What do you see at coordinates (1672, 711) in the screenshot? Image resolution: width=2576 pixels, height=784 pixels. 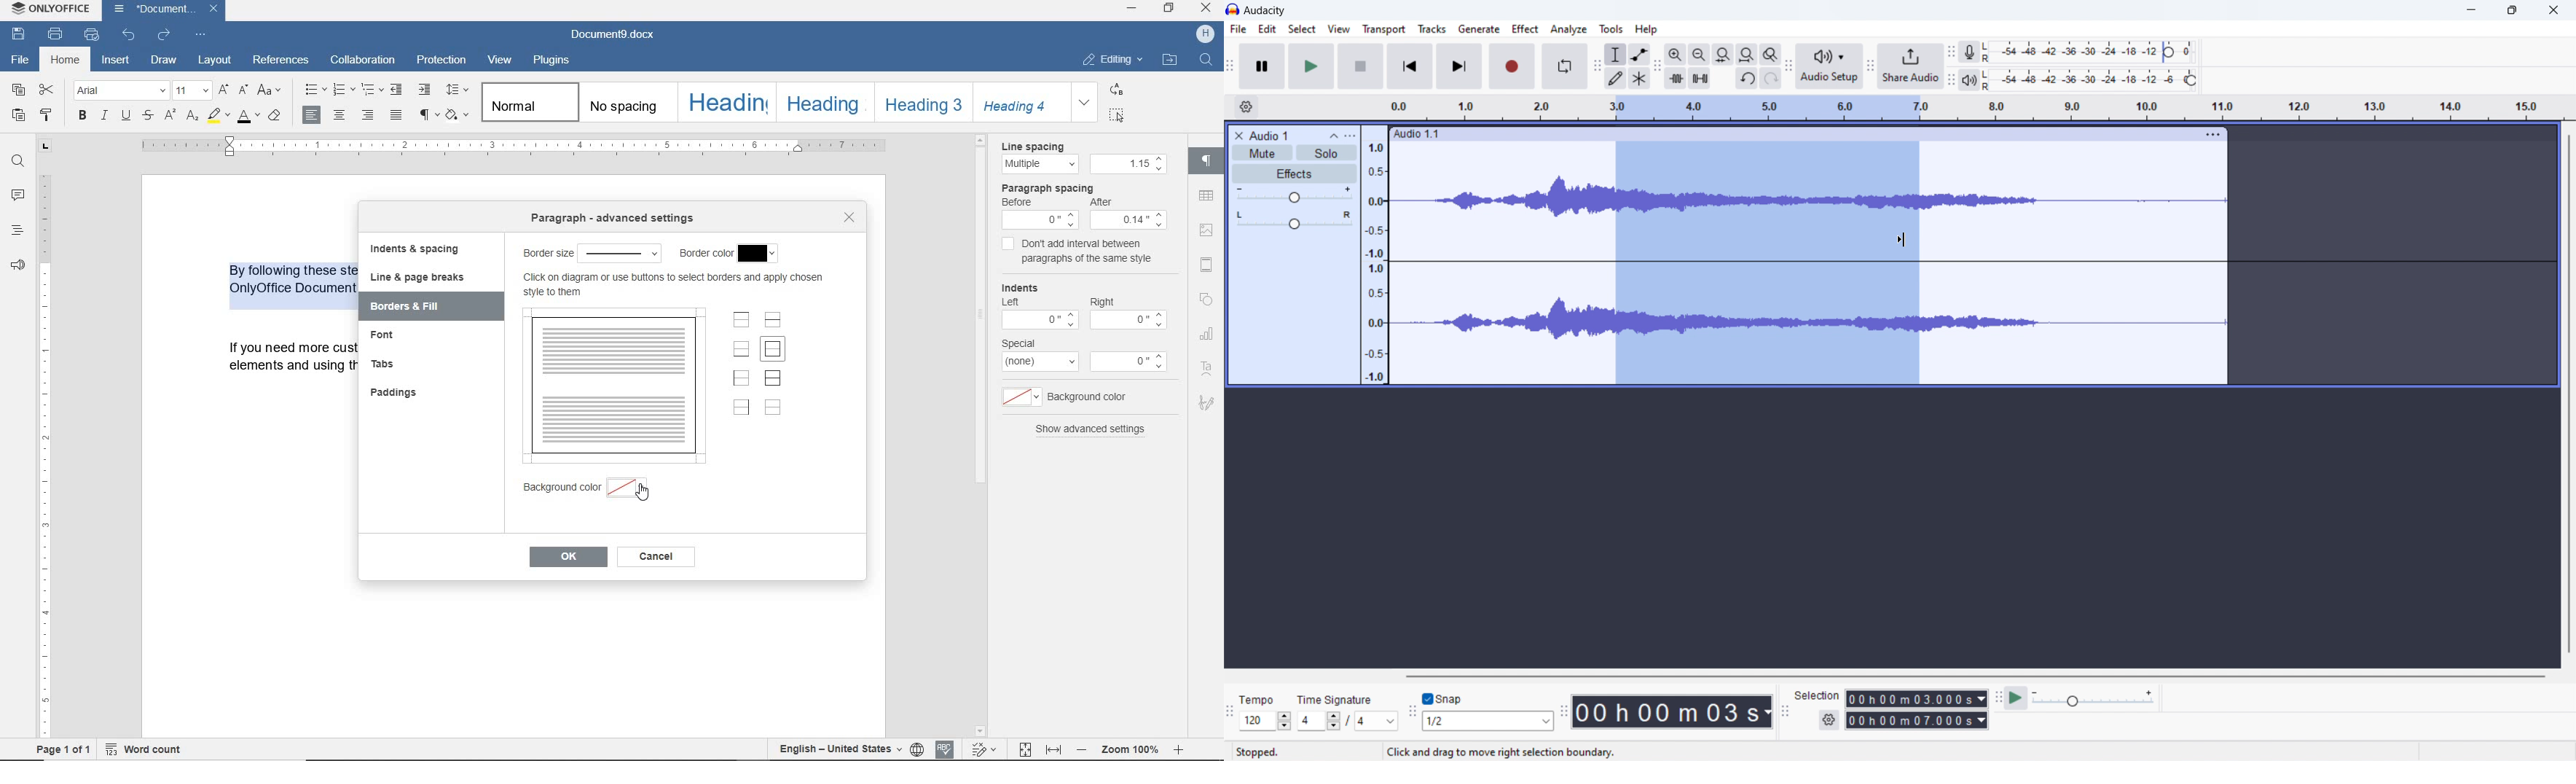 I see `00 h 00 m 07 s` at bounding box center [1672, 711].